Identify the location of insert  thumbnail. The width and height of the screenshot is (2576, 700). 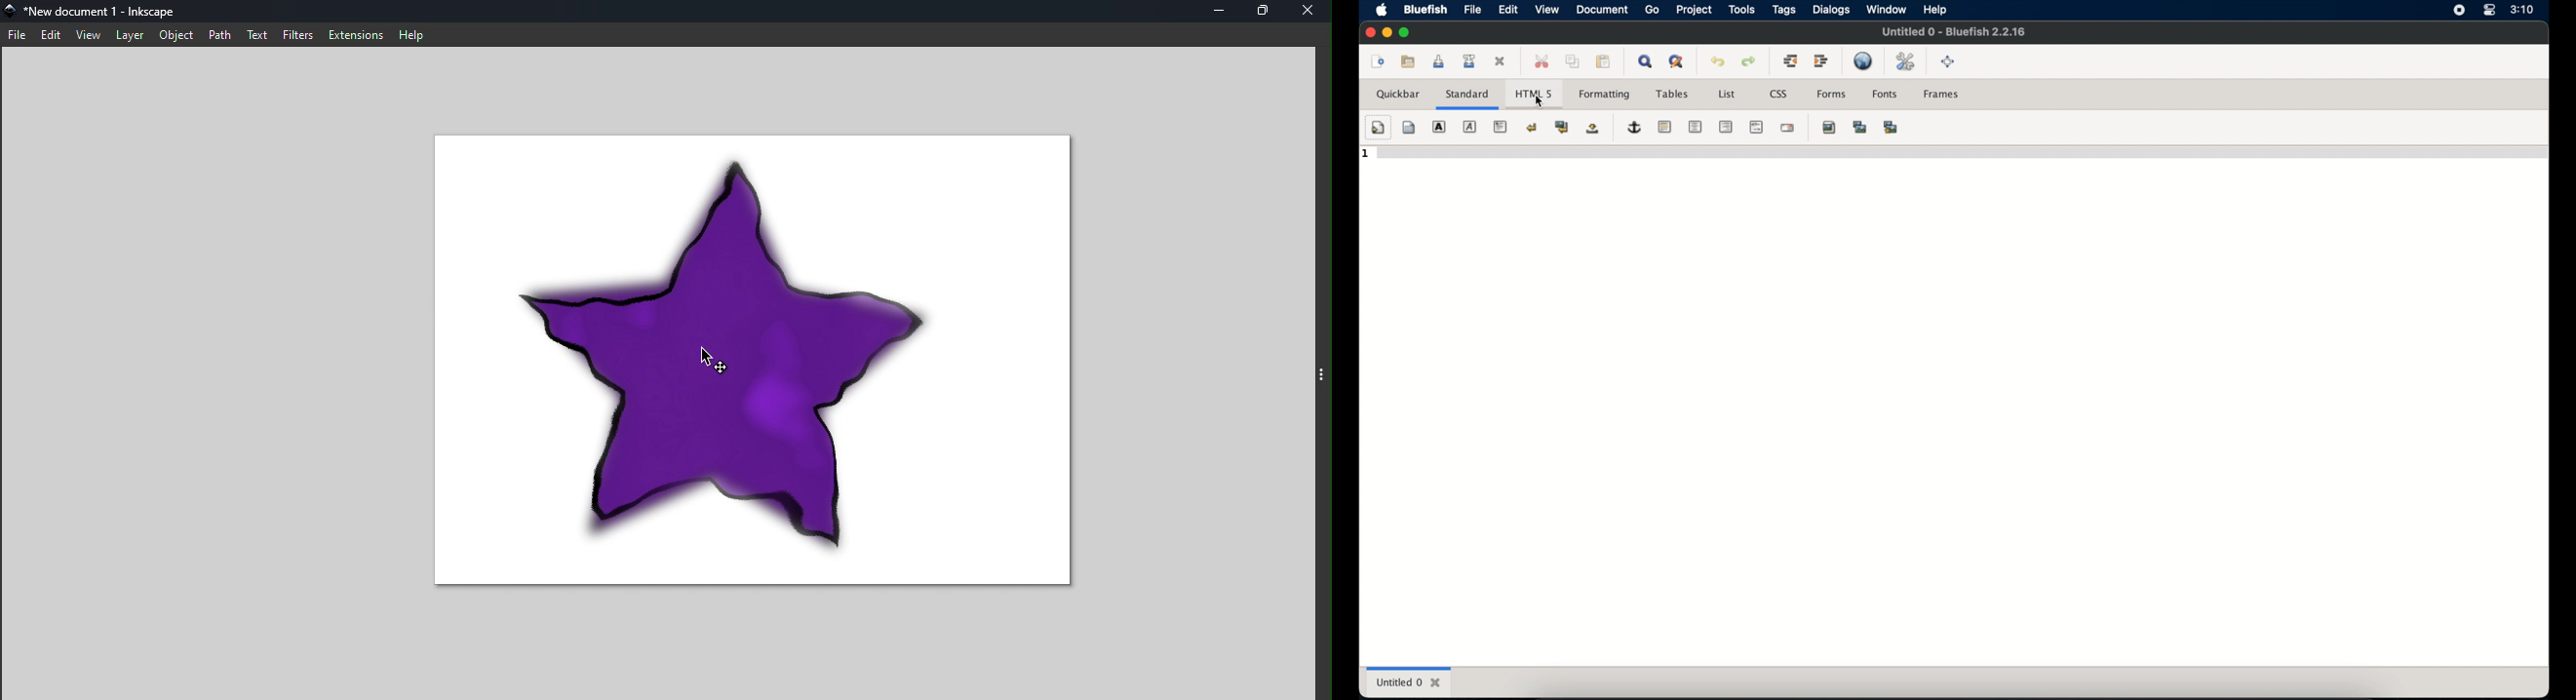
(1860, 127).